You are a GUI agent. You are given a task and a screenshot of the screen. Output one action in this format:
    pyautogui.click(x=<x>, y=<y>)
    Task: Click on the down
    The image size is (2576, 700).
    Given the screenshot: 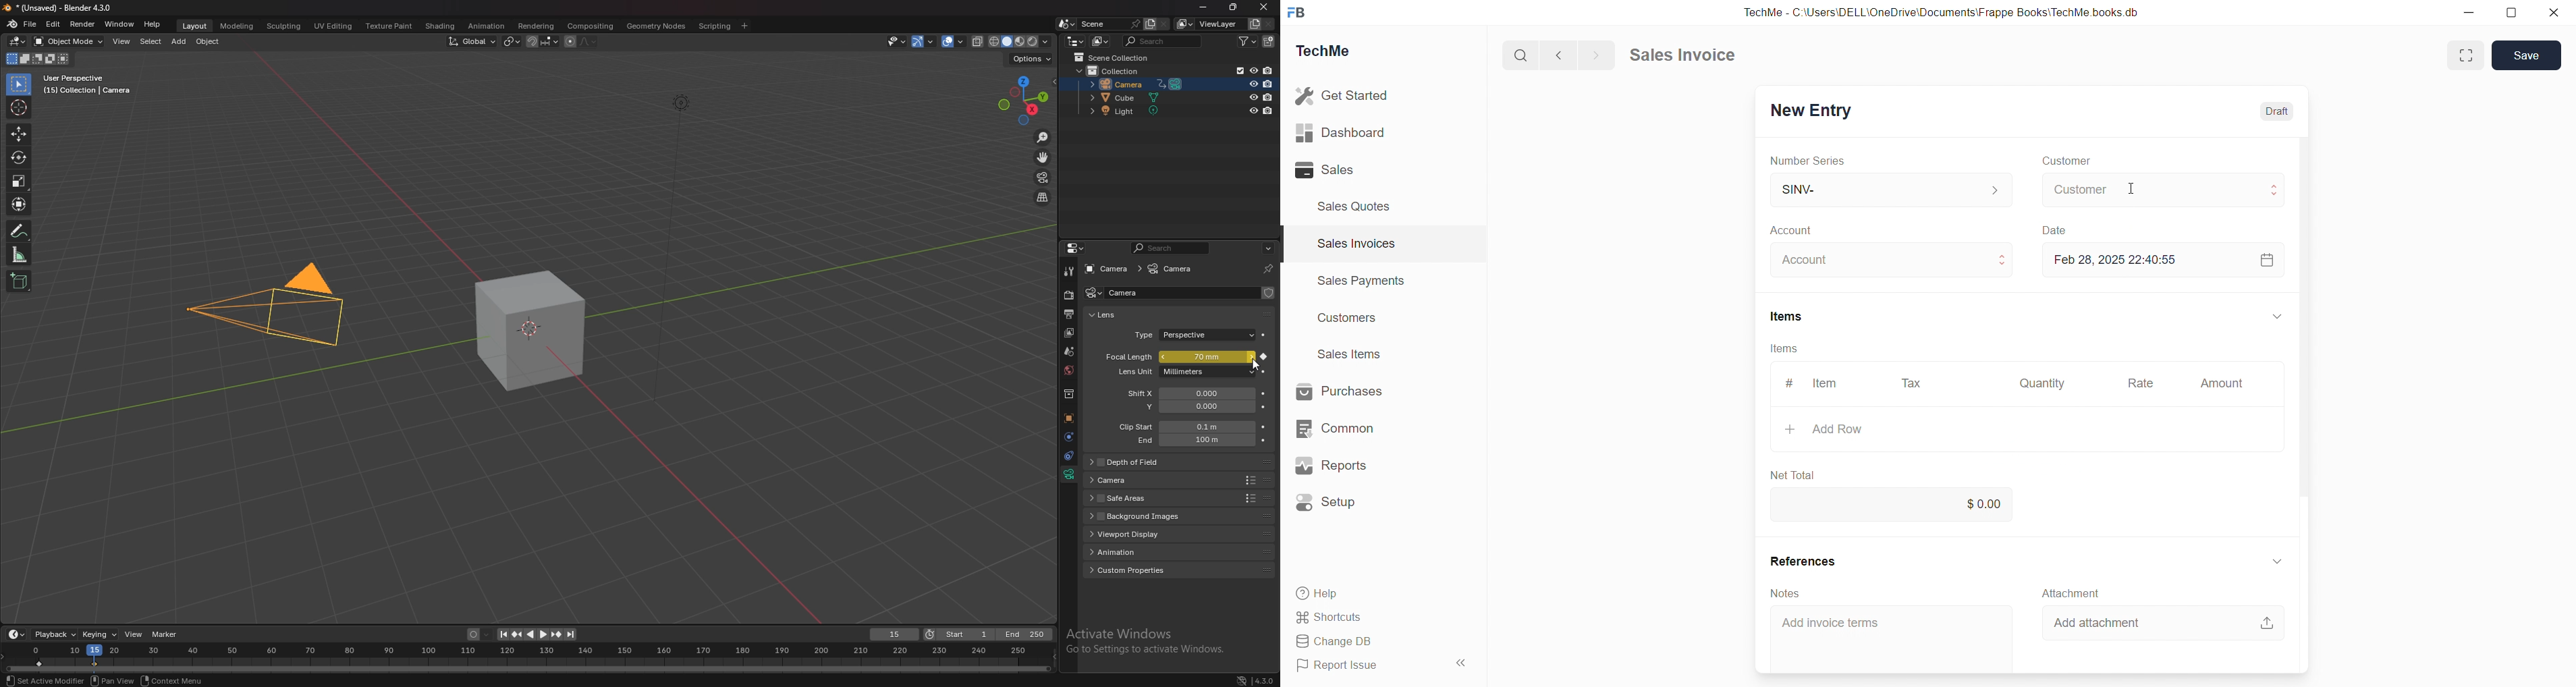 What is the action you would take?
    pyautogui.click(x=2278, y=316)
    